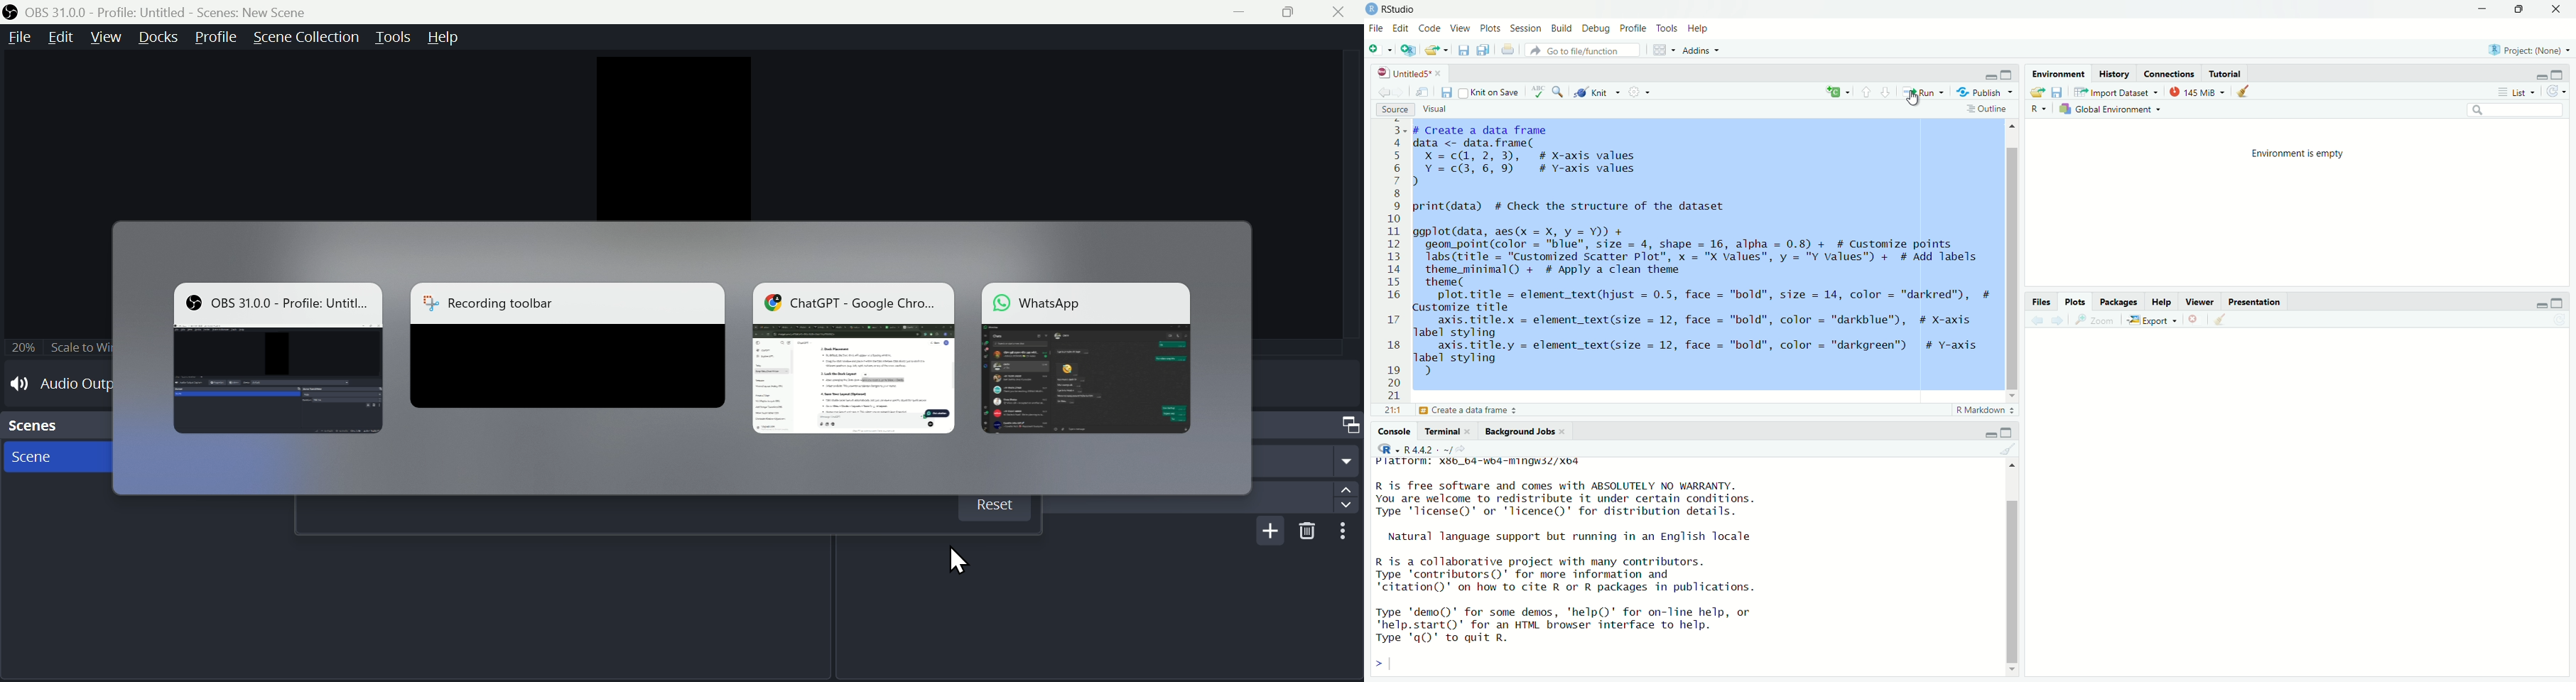 The height and width of the screenshot is (700, 2576). What do you see at coordinates (1423, 95) in the screenshot?
I see `Show in the new window` at bounding box center [1423, 95].